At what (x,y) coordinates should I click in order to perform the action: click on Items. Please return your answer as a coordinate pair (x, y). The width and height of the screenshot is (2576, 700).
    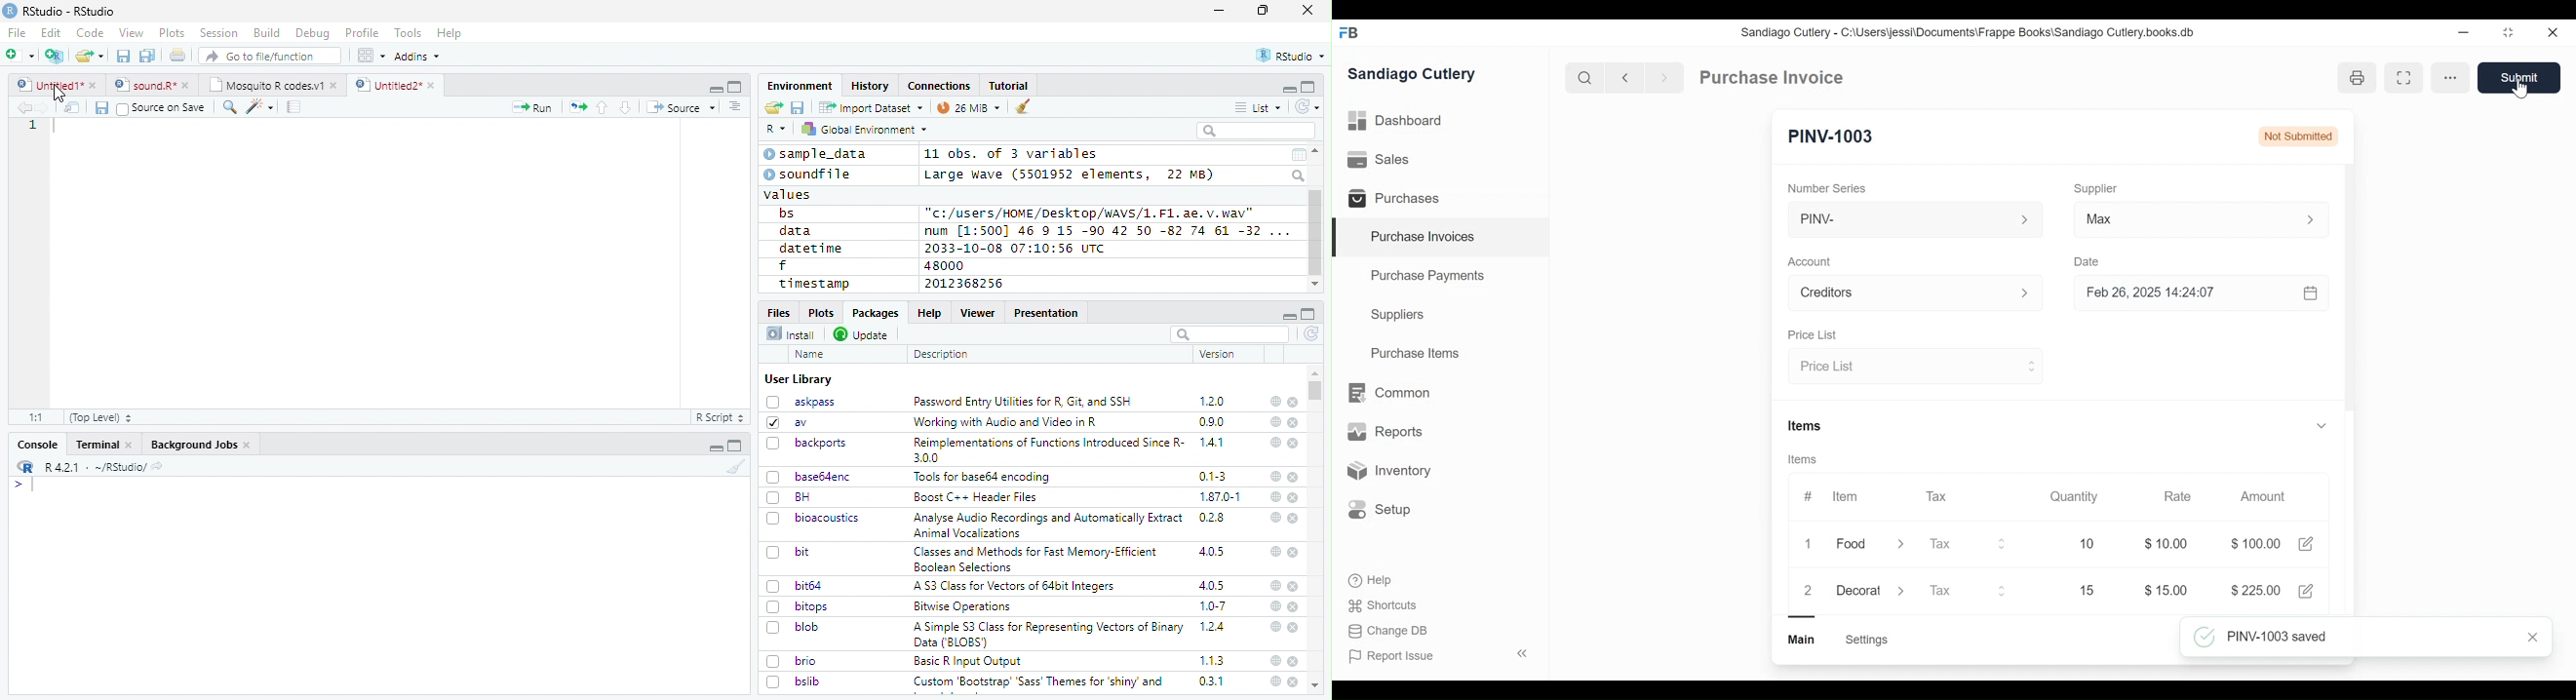
    Looking at the image, I should click on (1807, 460).